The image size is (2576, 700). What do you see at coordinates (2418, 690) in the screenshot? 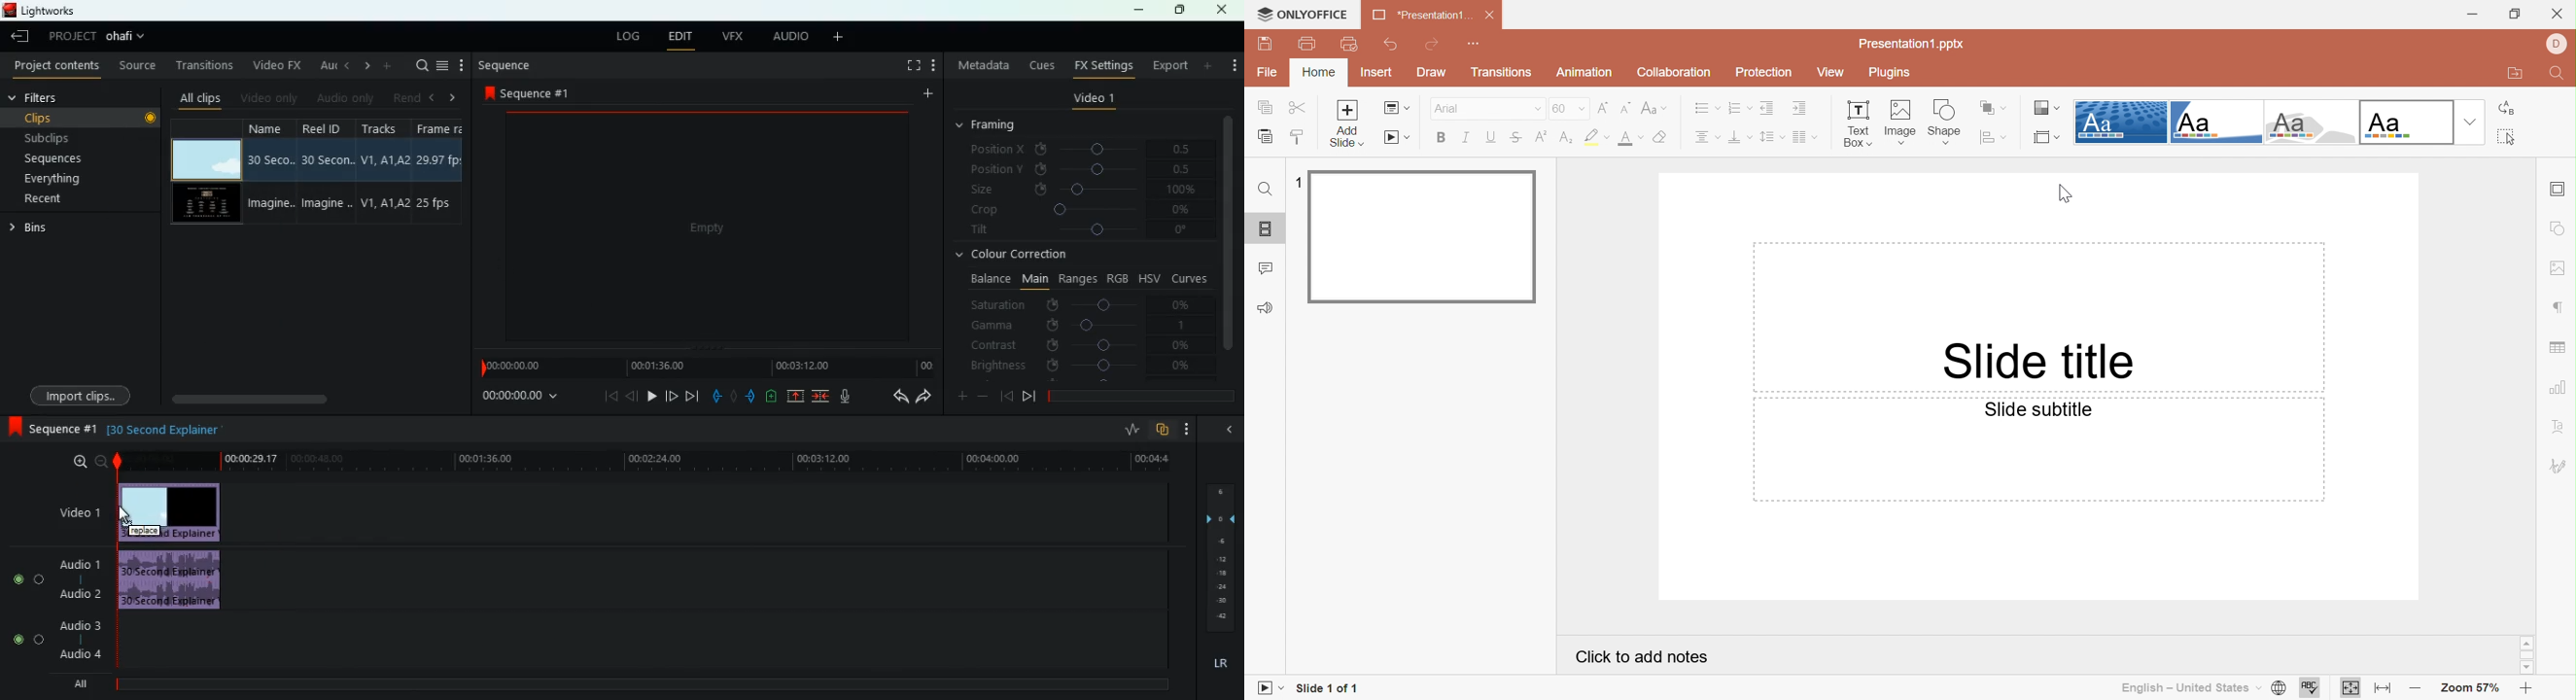
I see `Zoom in` at bounding box center [2418, 690].